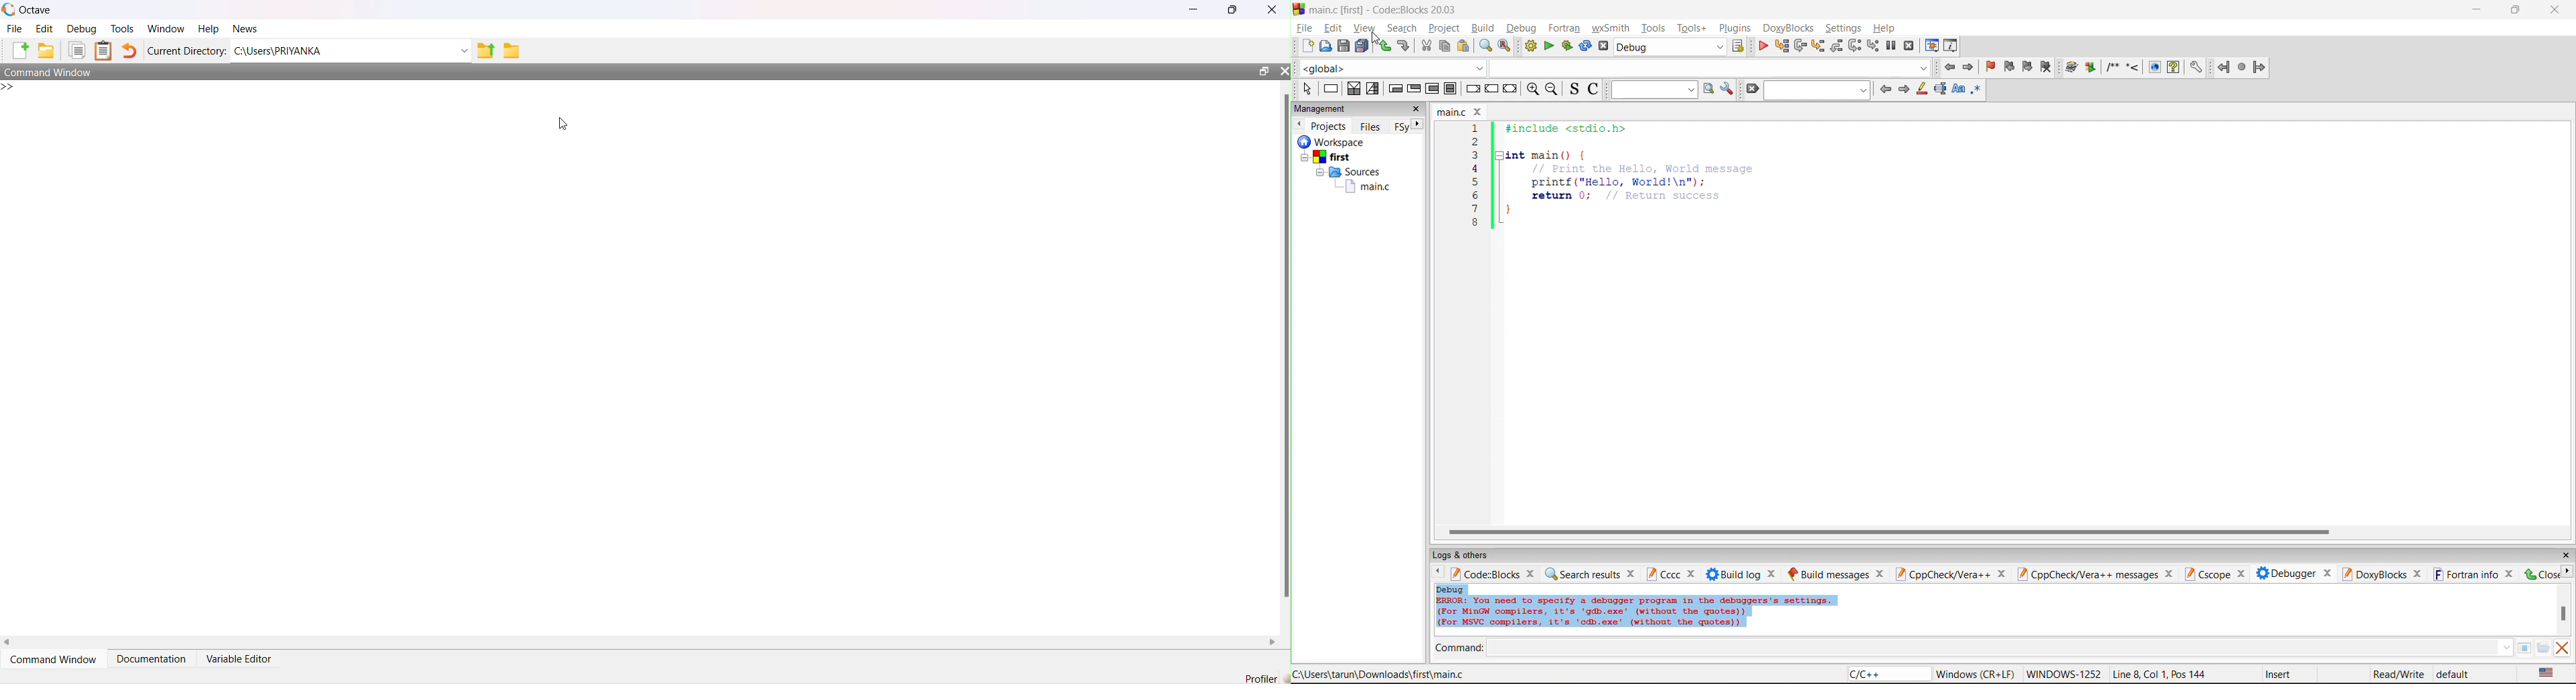 Image resolution: width=2576 pixels, height=700 pixels. Describe the element at coordinates (1932, 46) in the screenshot. I see `debugging windows` at that location.